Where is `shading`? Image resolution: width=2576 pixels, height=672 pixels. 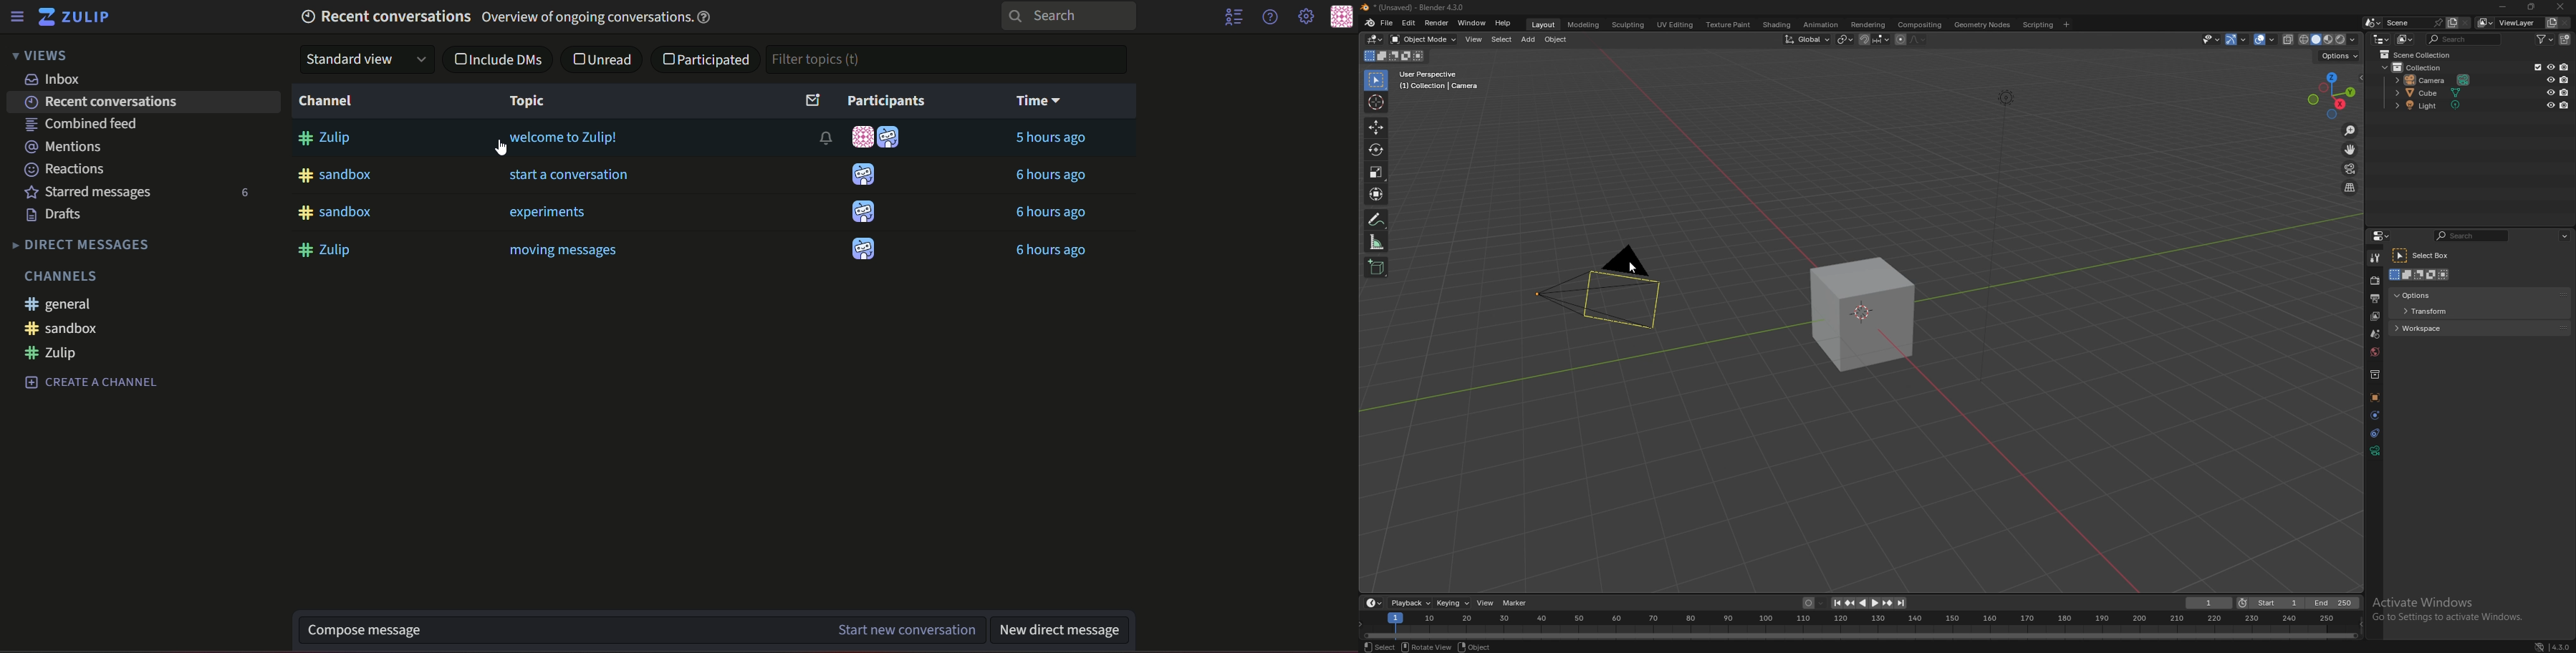
shading is located at coordinates (1777, 24).